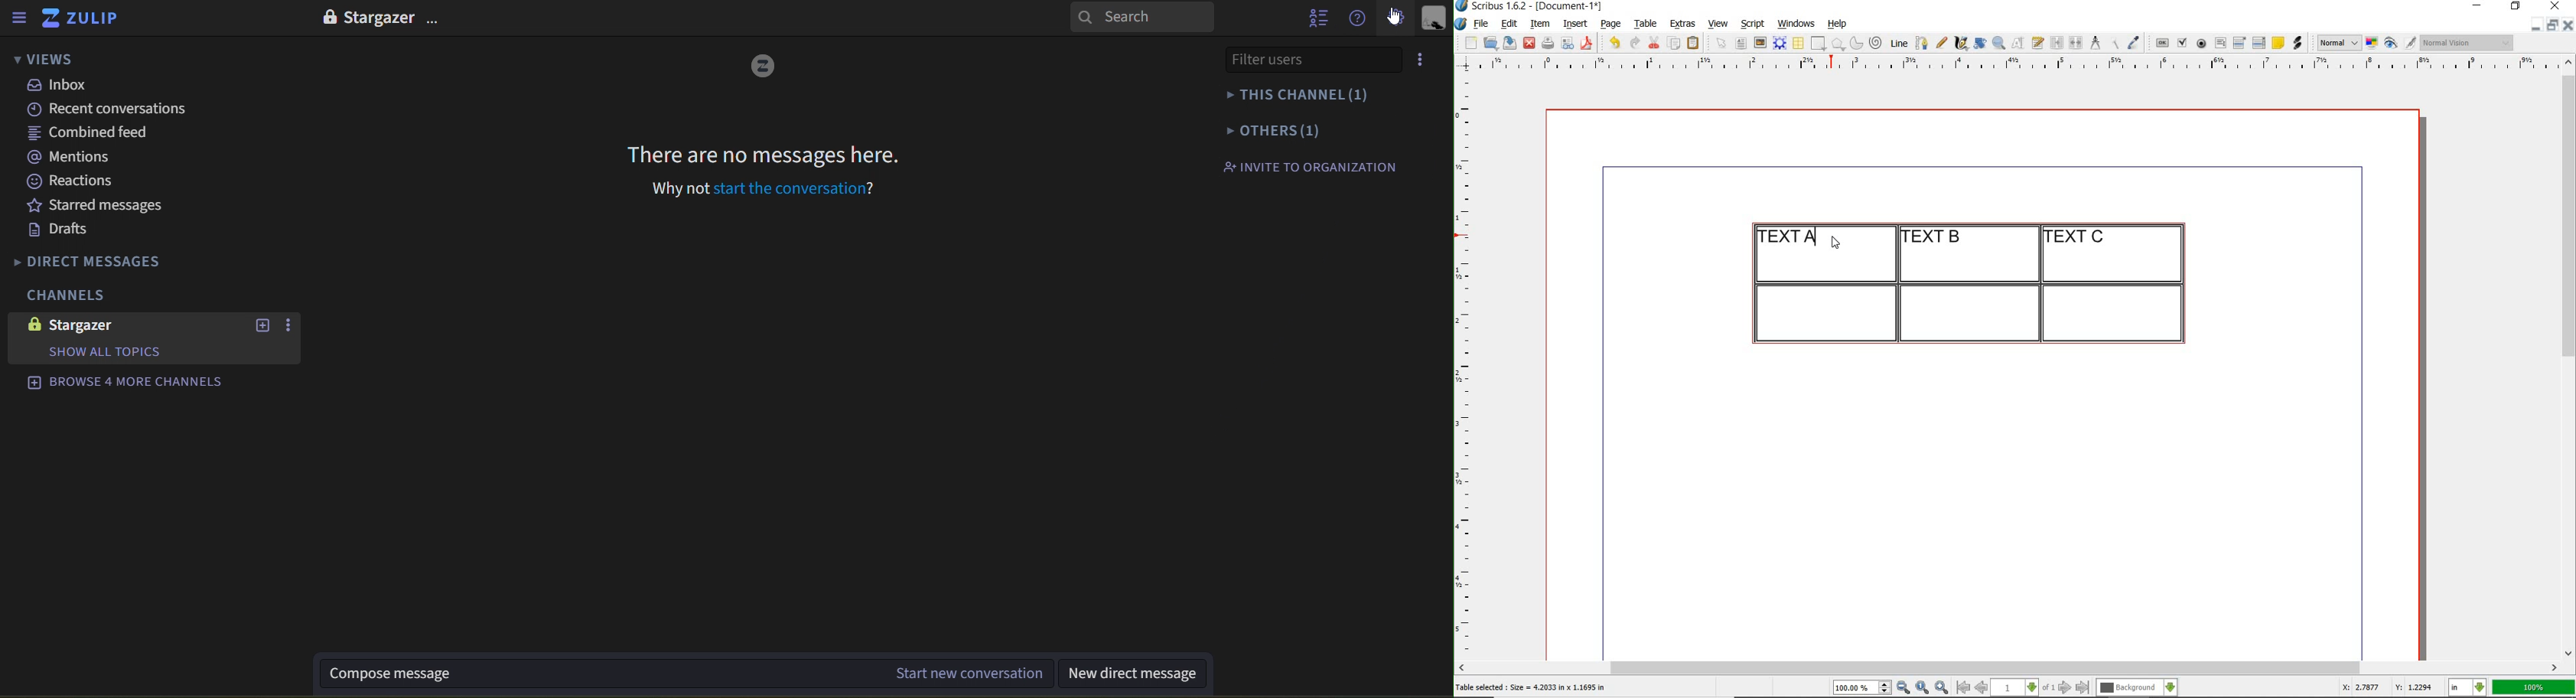 The height and width of the screenshot is (700, 2576). I want to click on select image preview mode, so click(2339, 43).